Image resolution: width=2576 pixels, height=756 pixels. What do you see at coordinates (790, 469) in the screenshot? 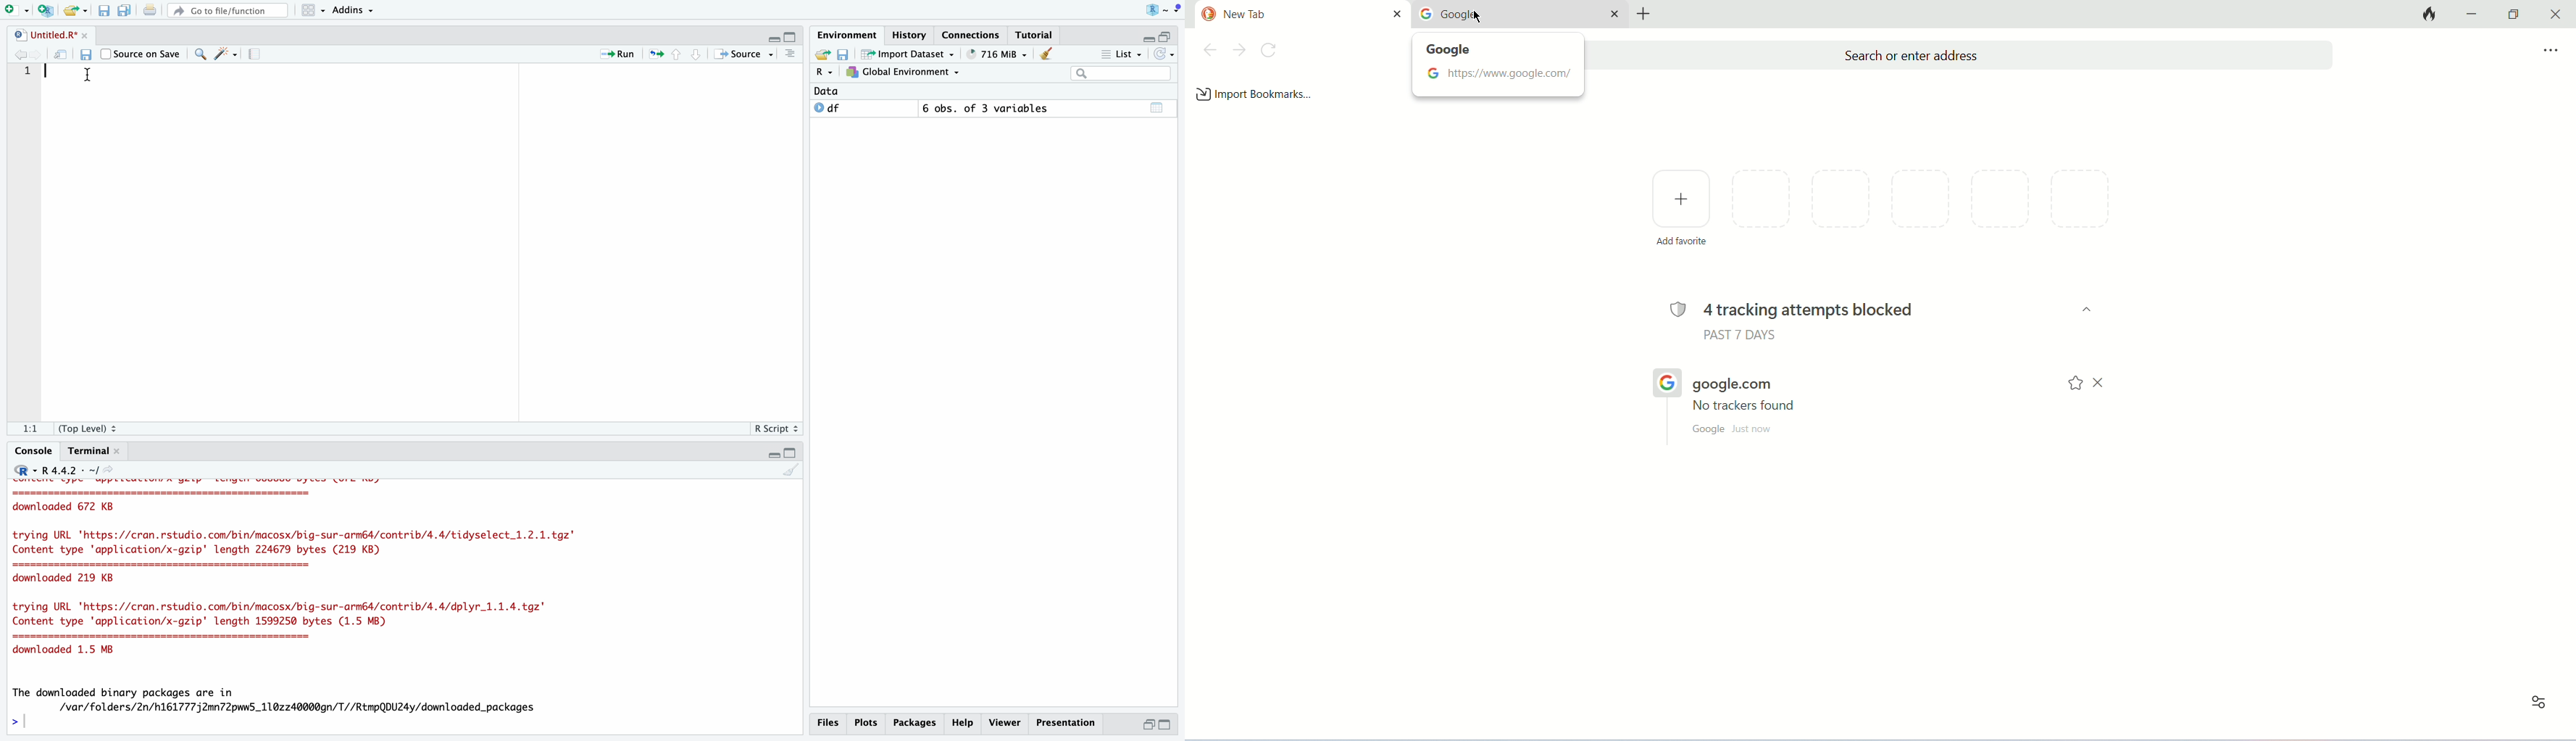
I see `Clear` at bounding box center [790, 469].